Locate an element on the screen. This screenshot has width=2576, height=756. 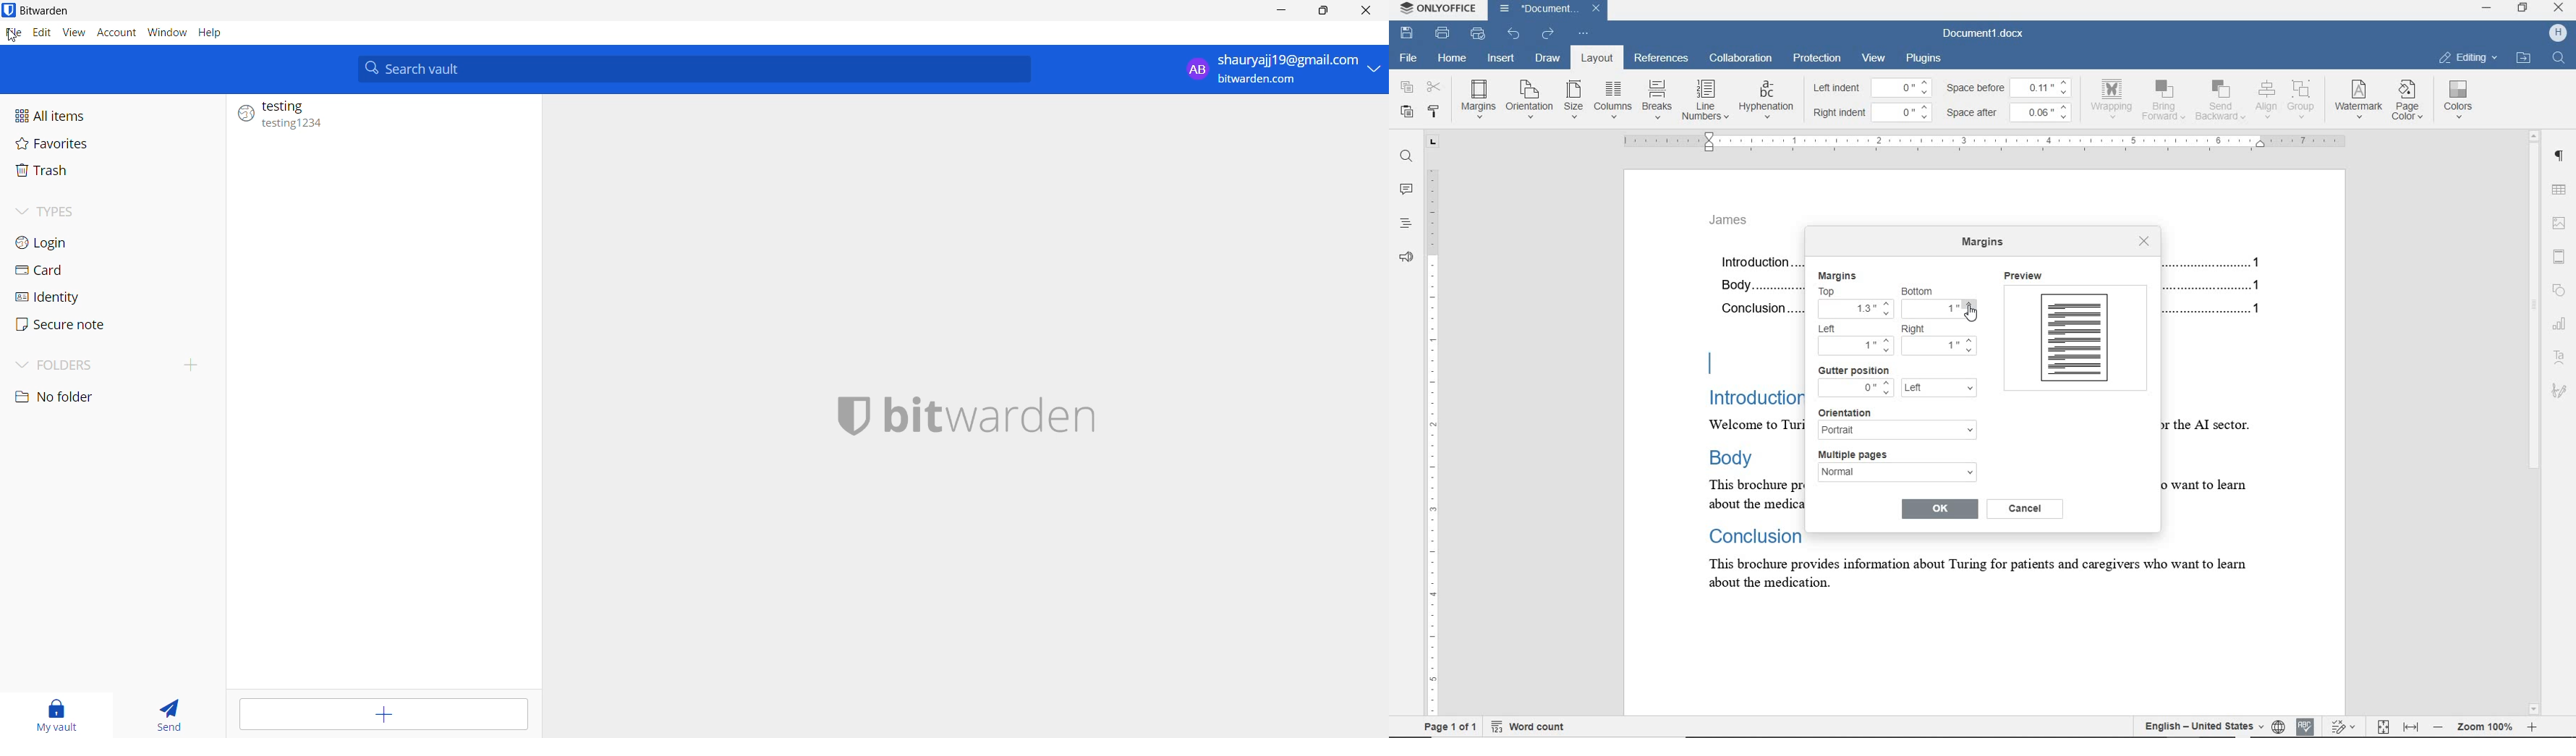
line numbers is located at coordinates (1704, 100).